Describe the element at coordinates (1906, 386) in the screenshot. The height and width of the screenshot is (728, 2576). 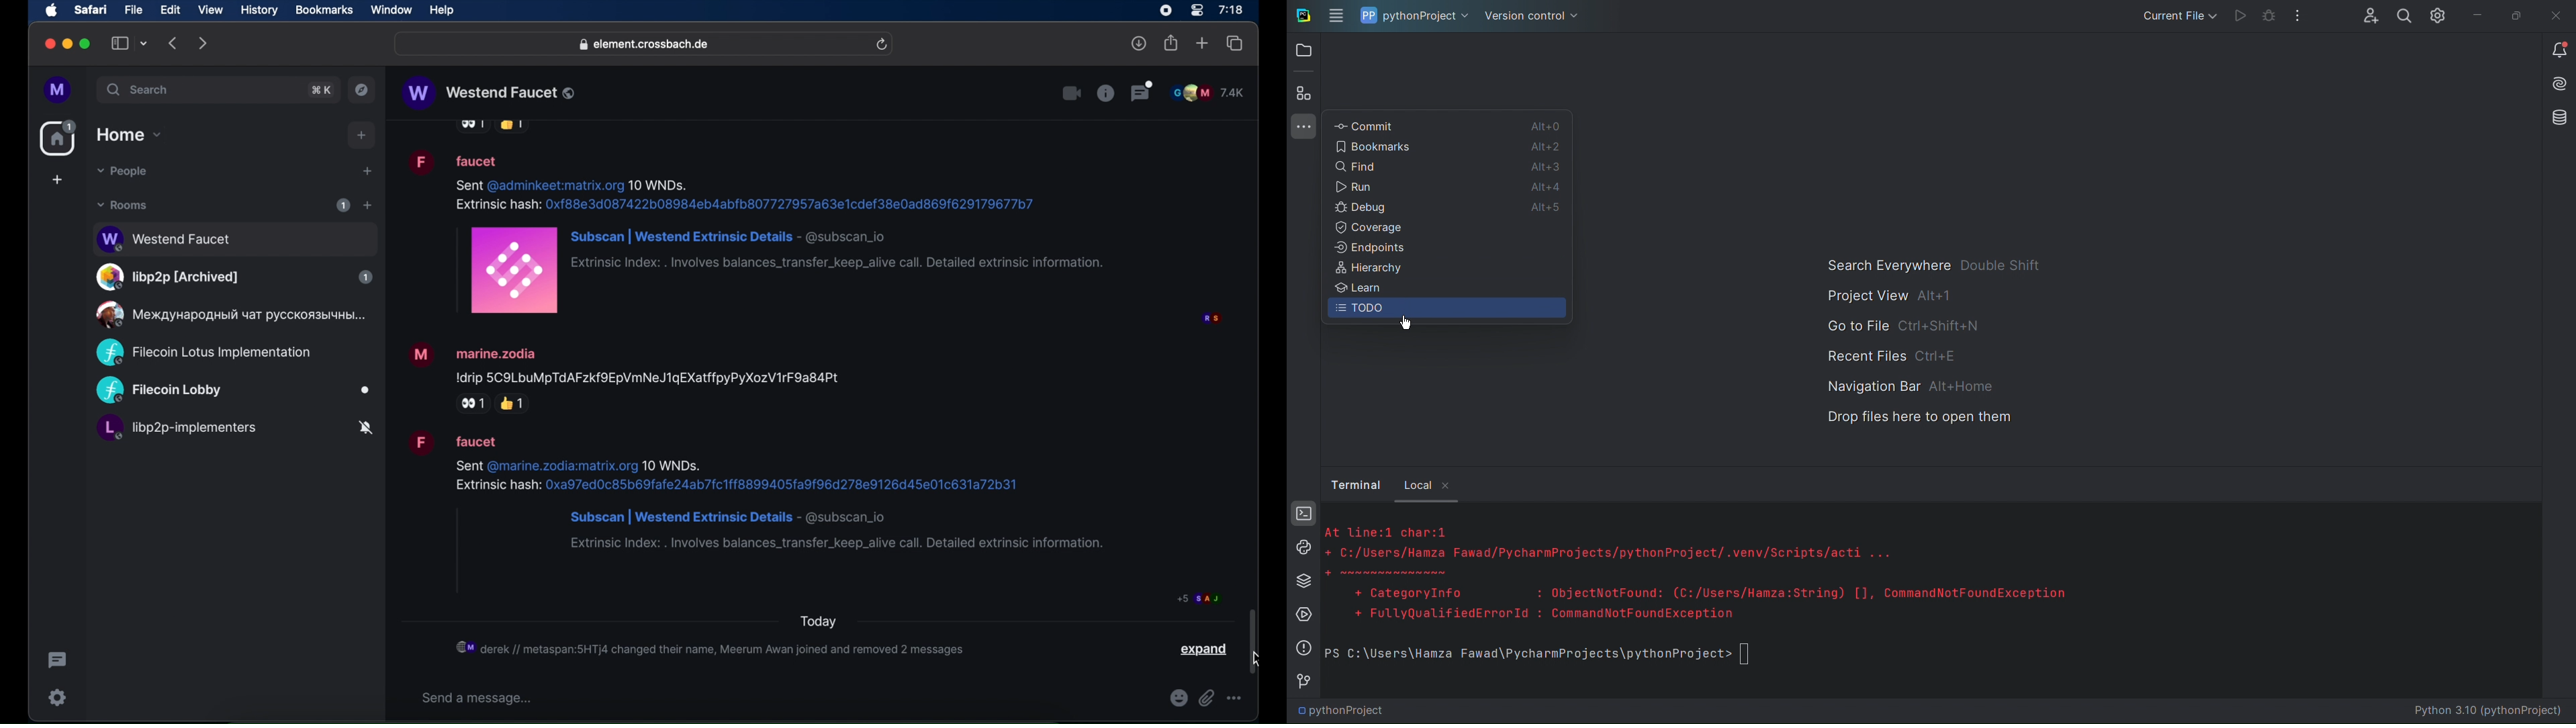
I see `Navigation Bar alt+home` at that location.